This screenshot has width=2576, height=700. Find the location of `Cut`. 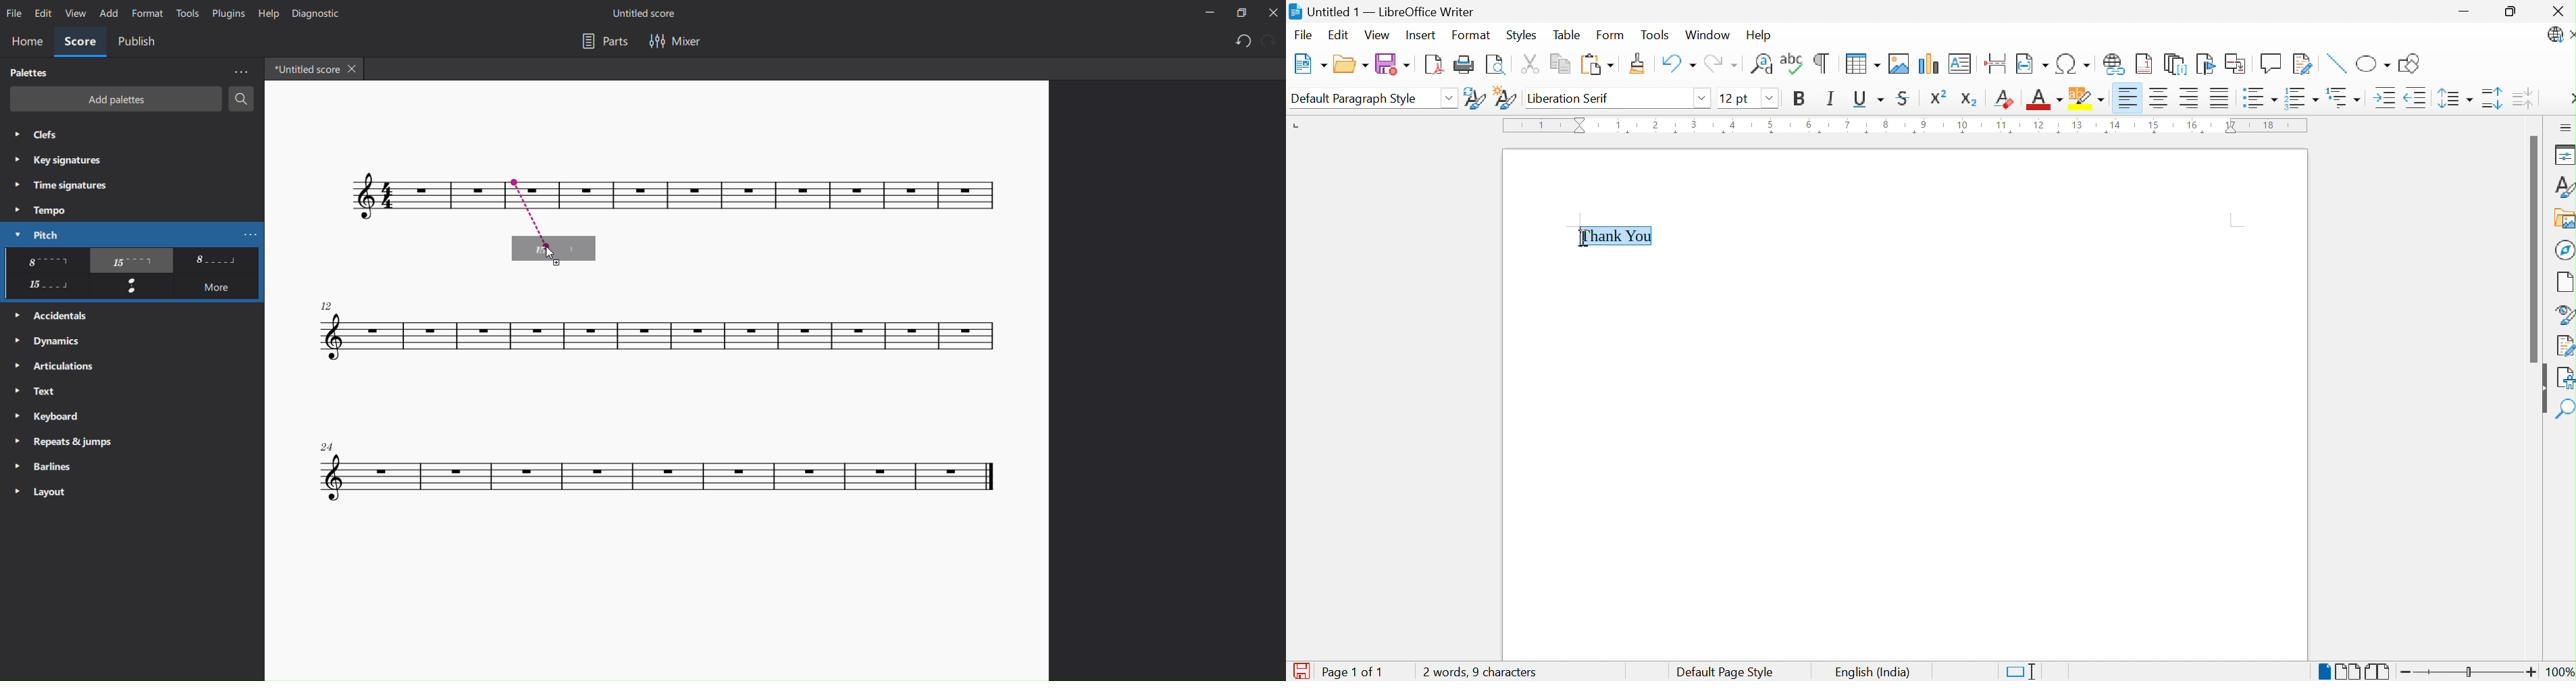

Cut is located at coordinates (1528, 64).